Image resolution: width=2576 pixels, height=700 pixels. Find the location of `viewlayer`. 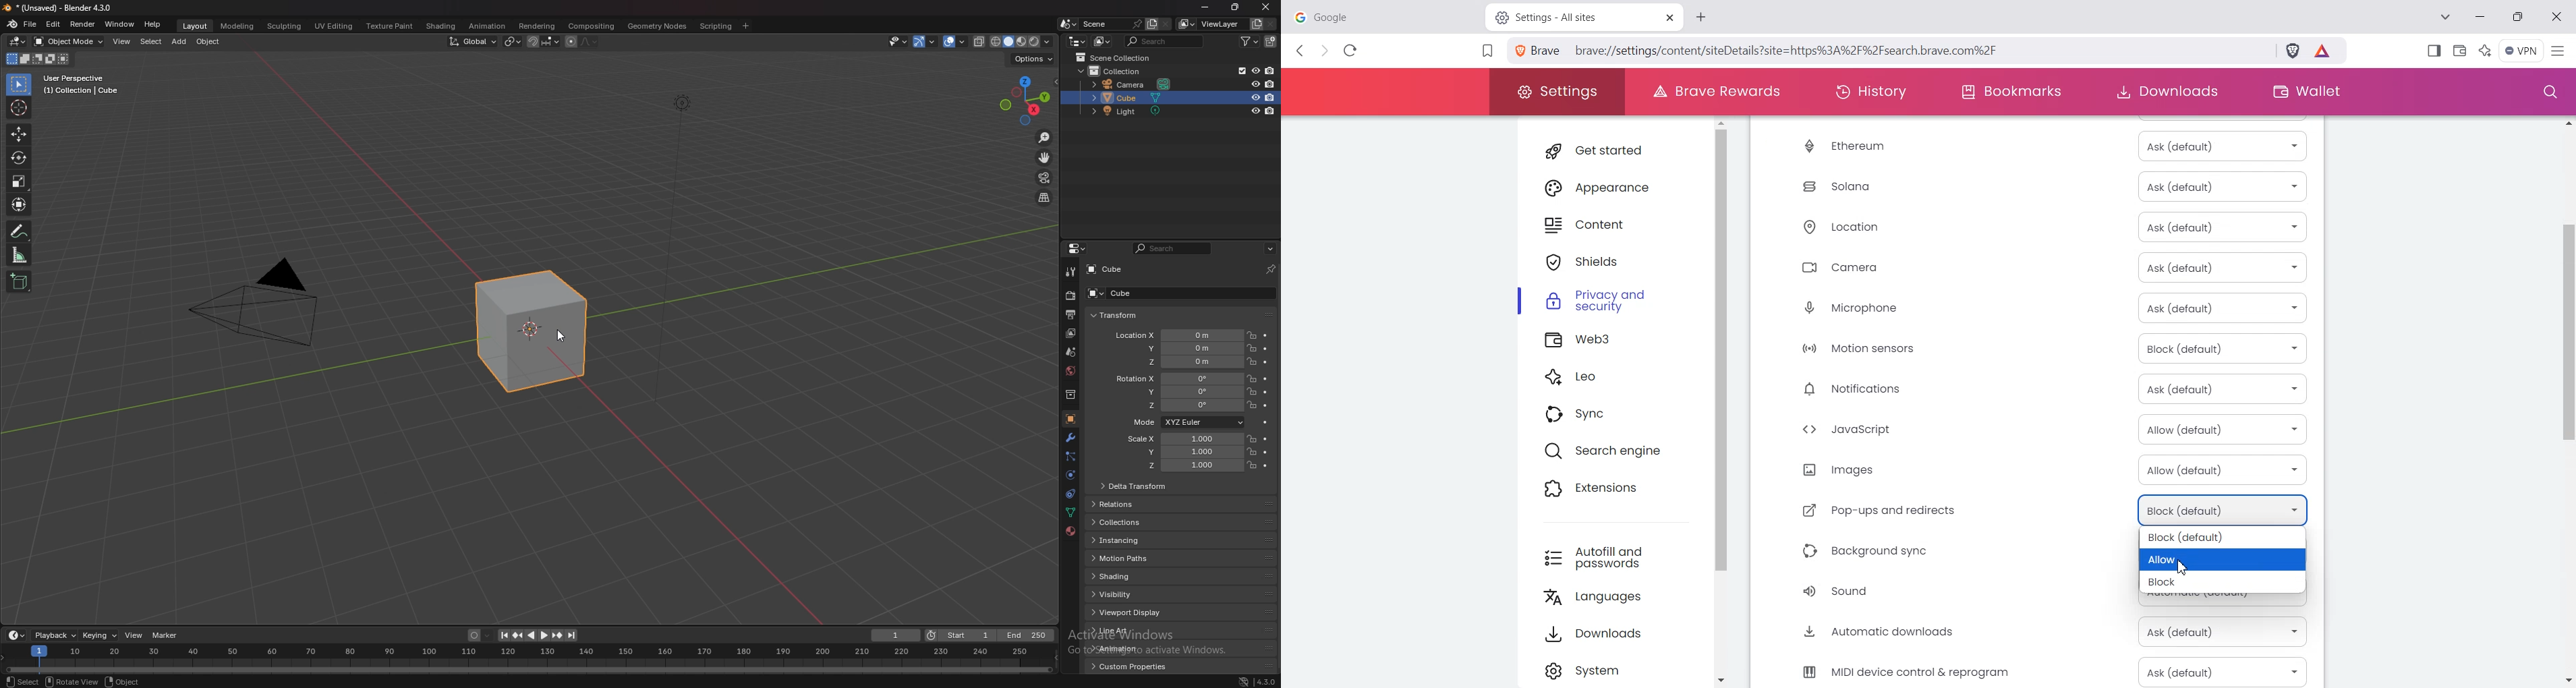

viewlayer is located at coordinates (1211, 24).